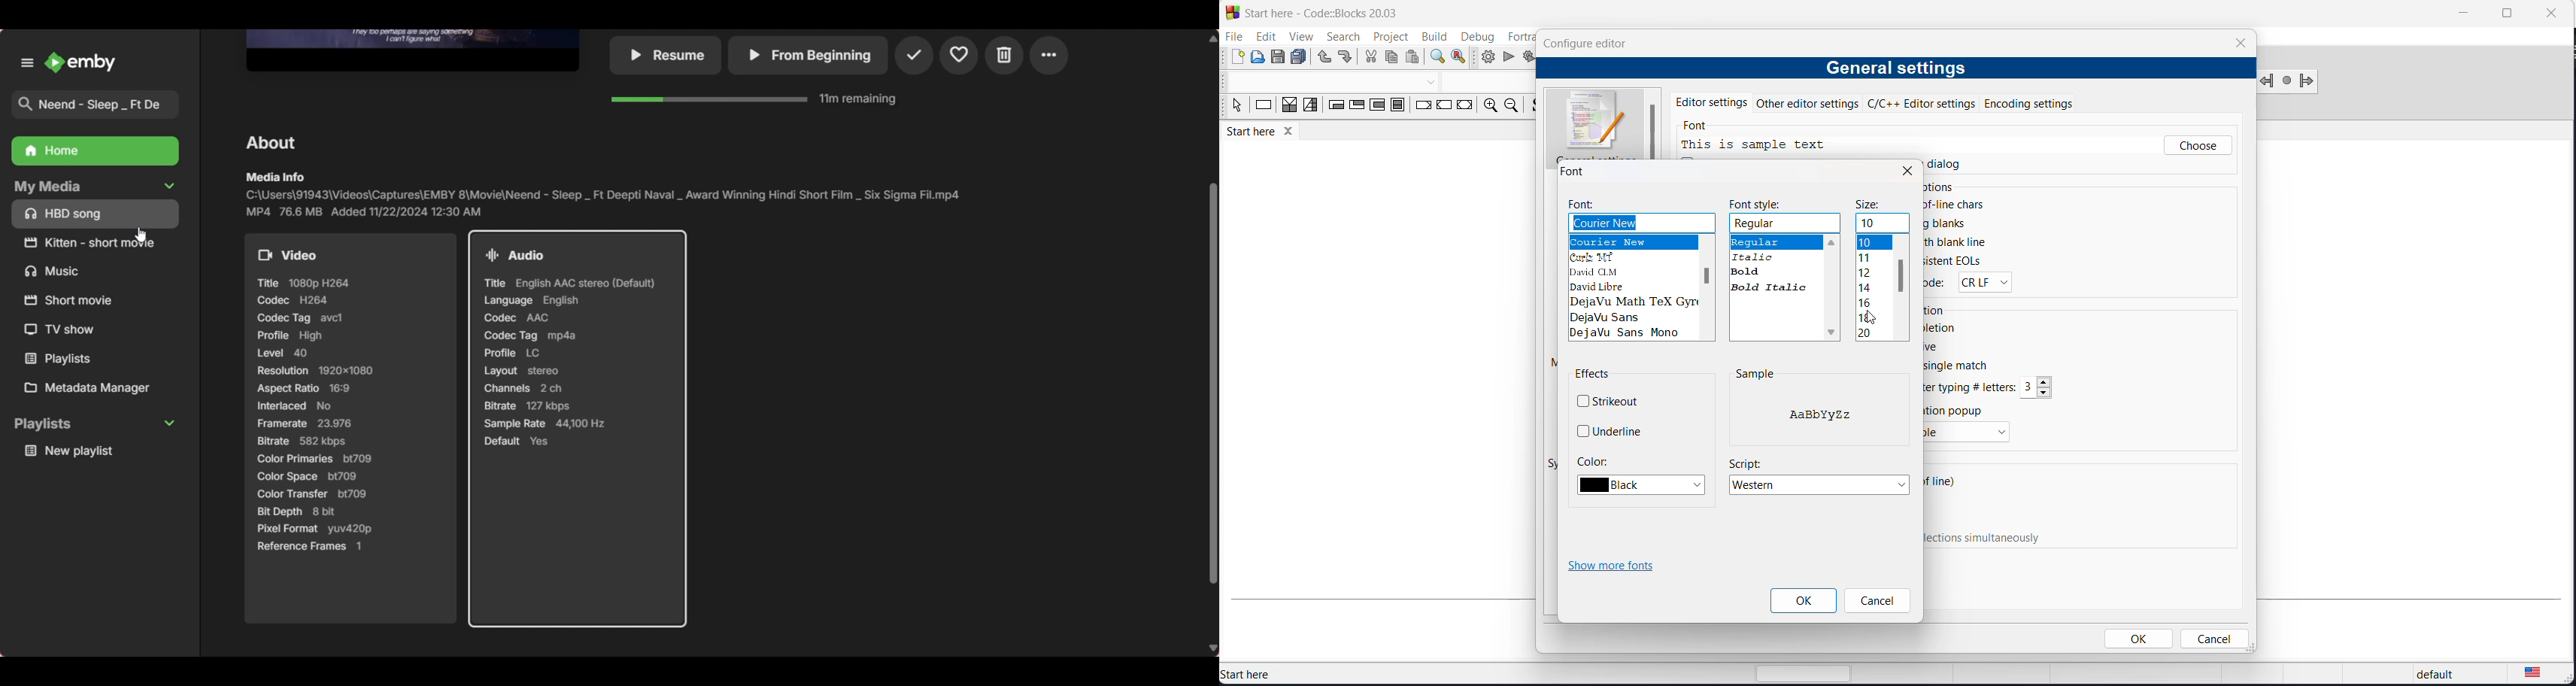  I want to click on , so click(64, 330).